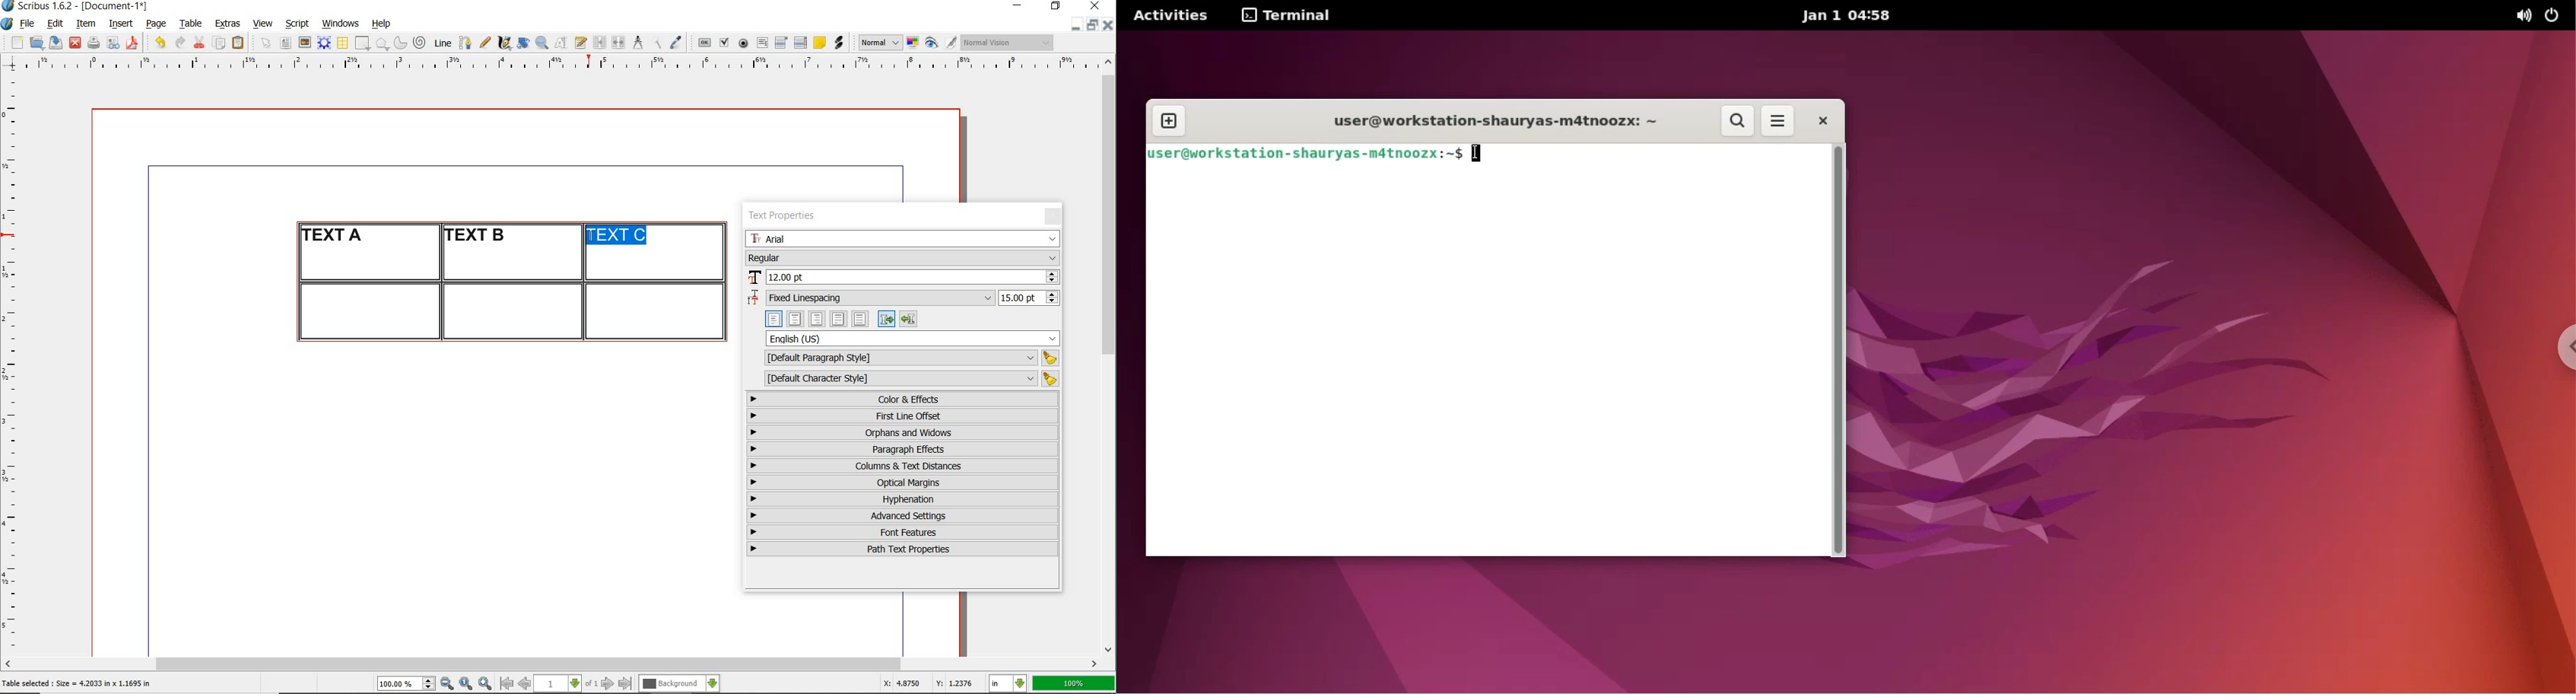 This screenshot has width=2576, height=700. I want to click on minimize, so click(1019, 7).